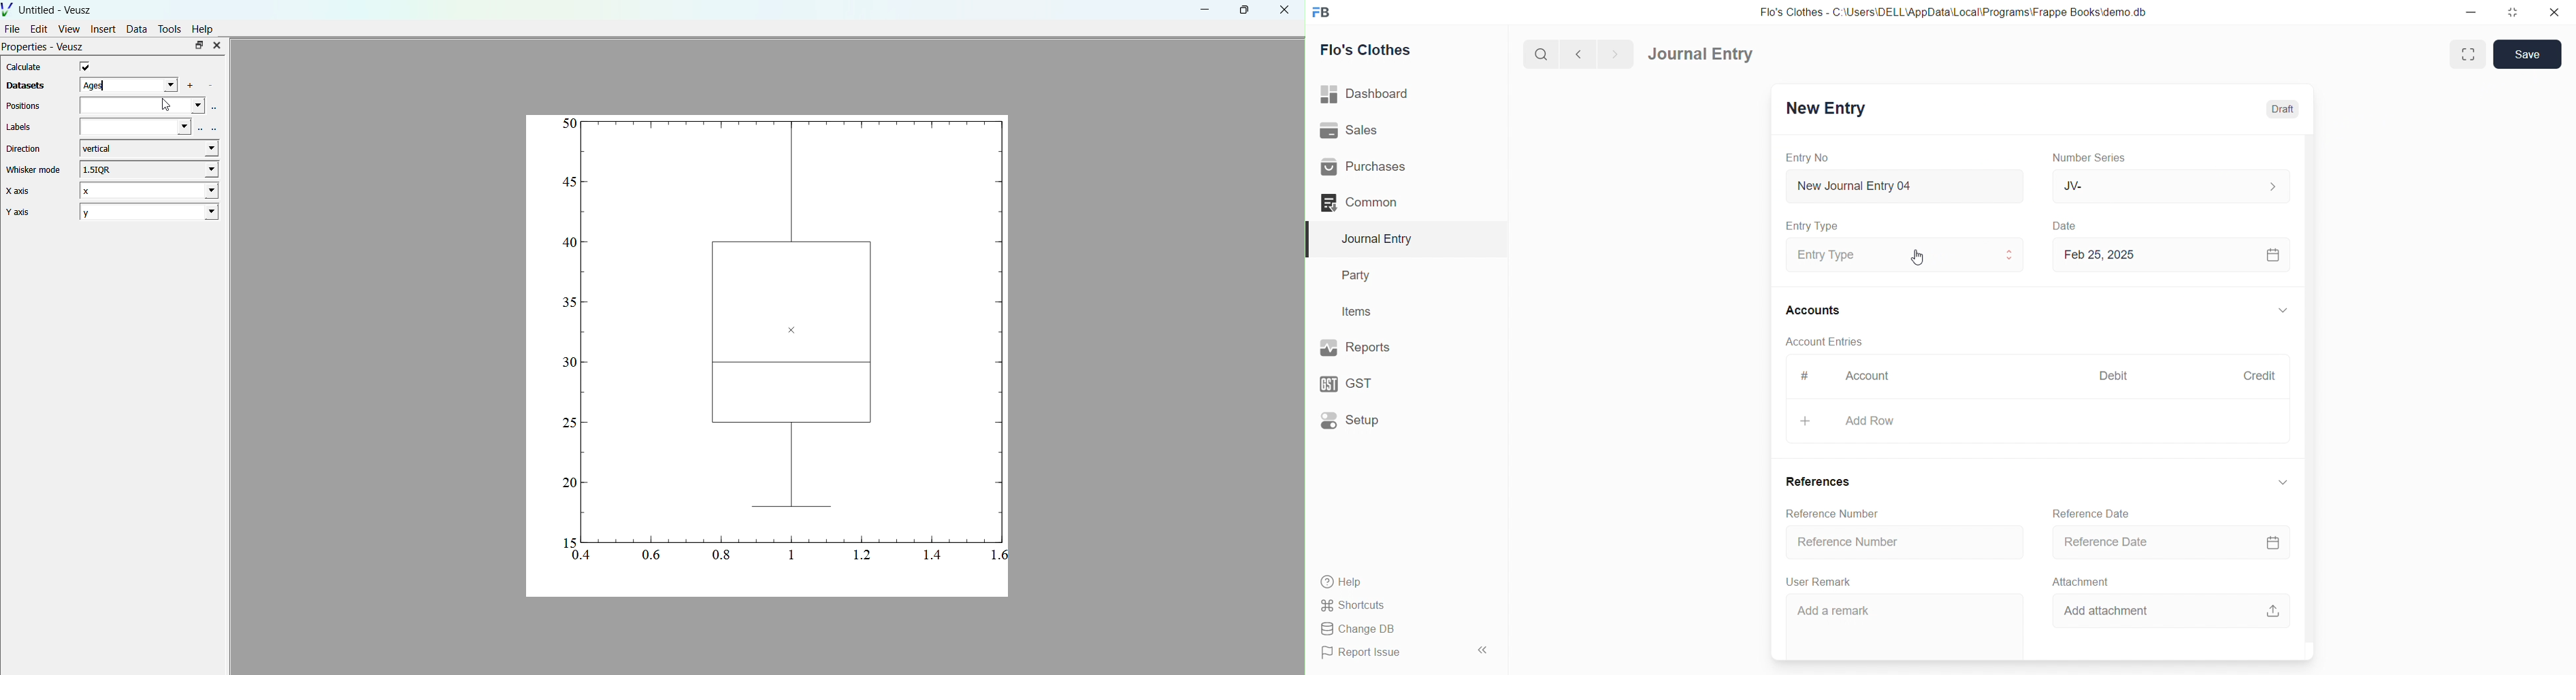  Describe the element at coordinates (1953, 13) in the screenshot. I see `Flo's Clothes - C:\Users\DELL\AppData\Local\Programs\Frappe Books\demo.db` at that location.